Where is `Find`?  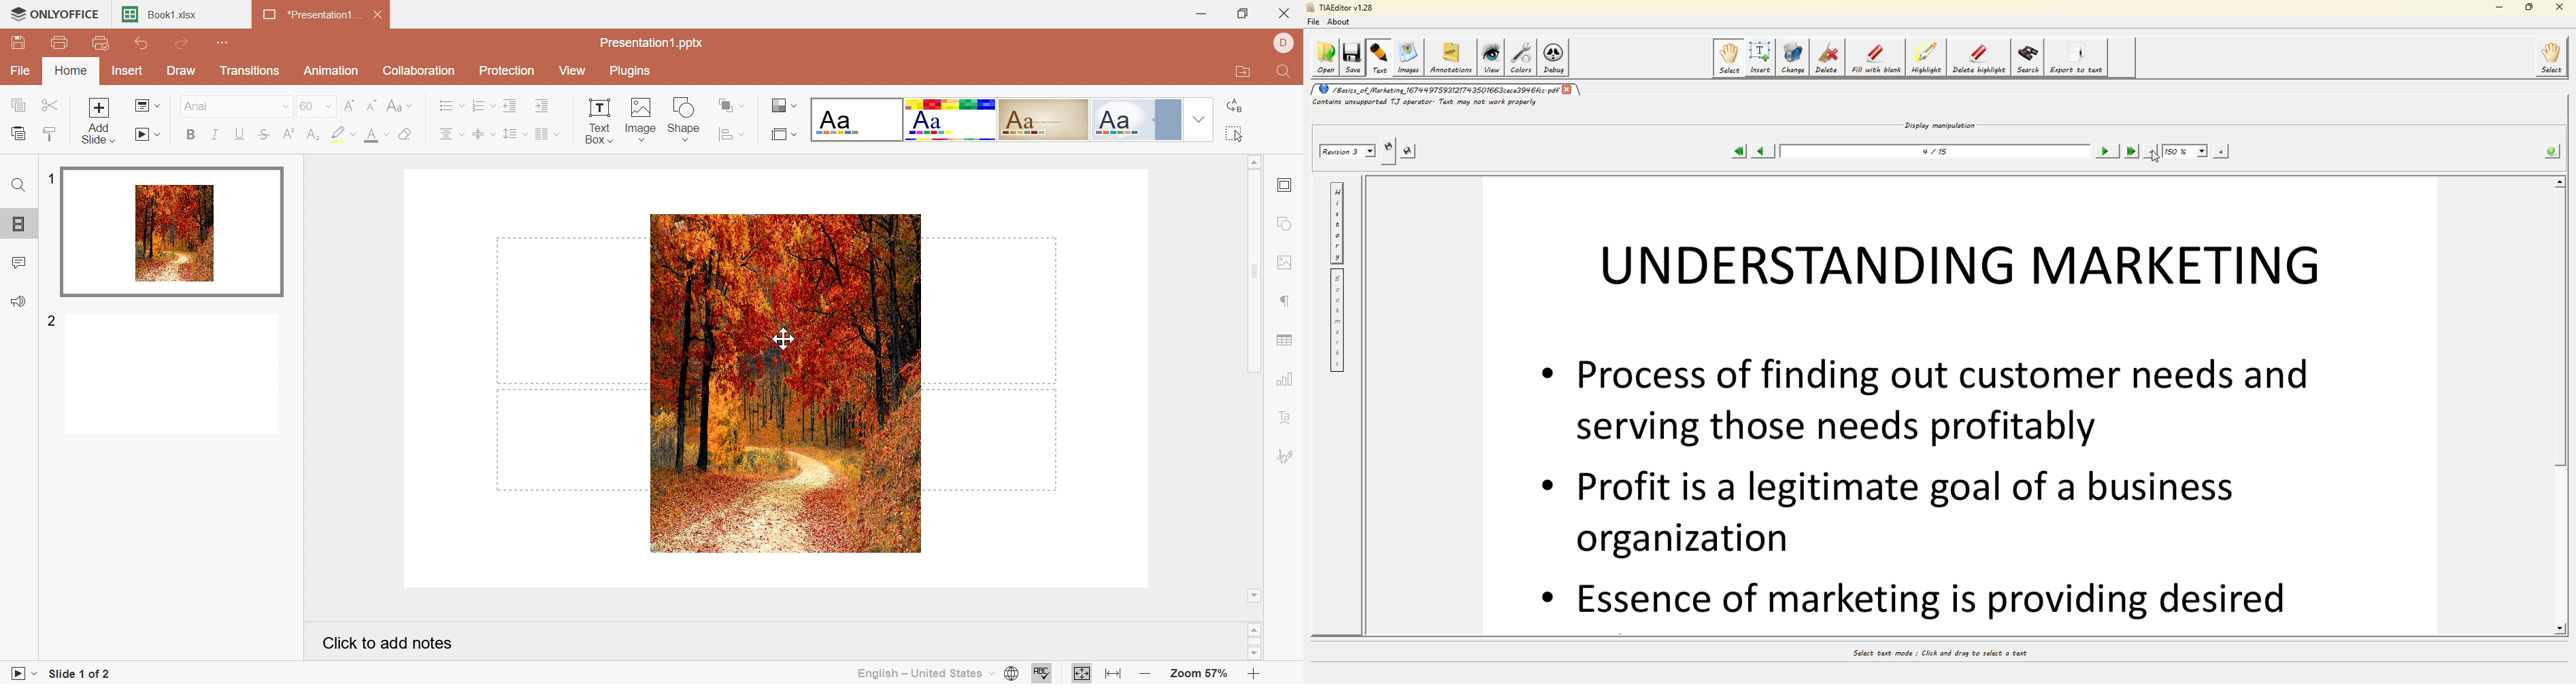 Find is located at coordinates (1284, 75).